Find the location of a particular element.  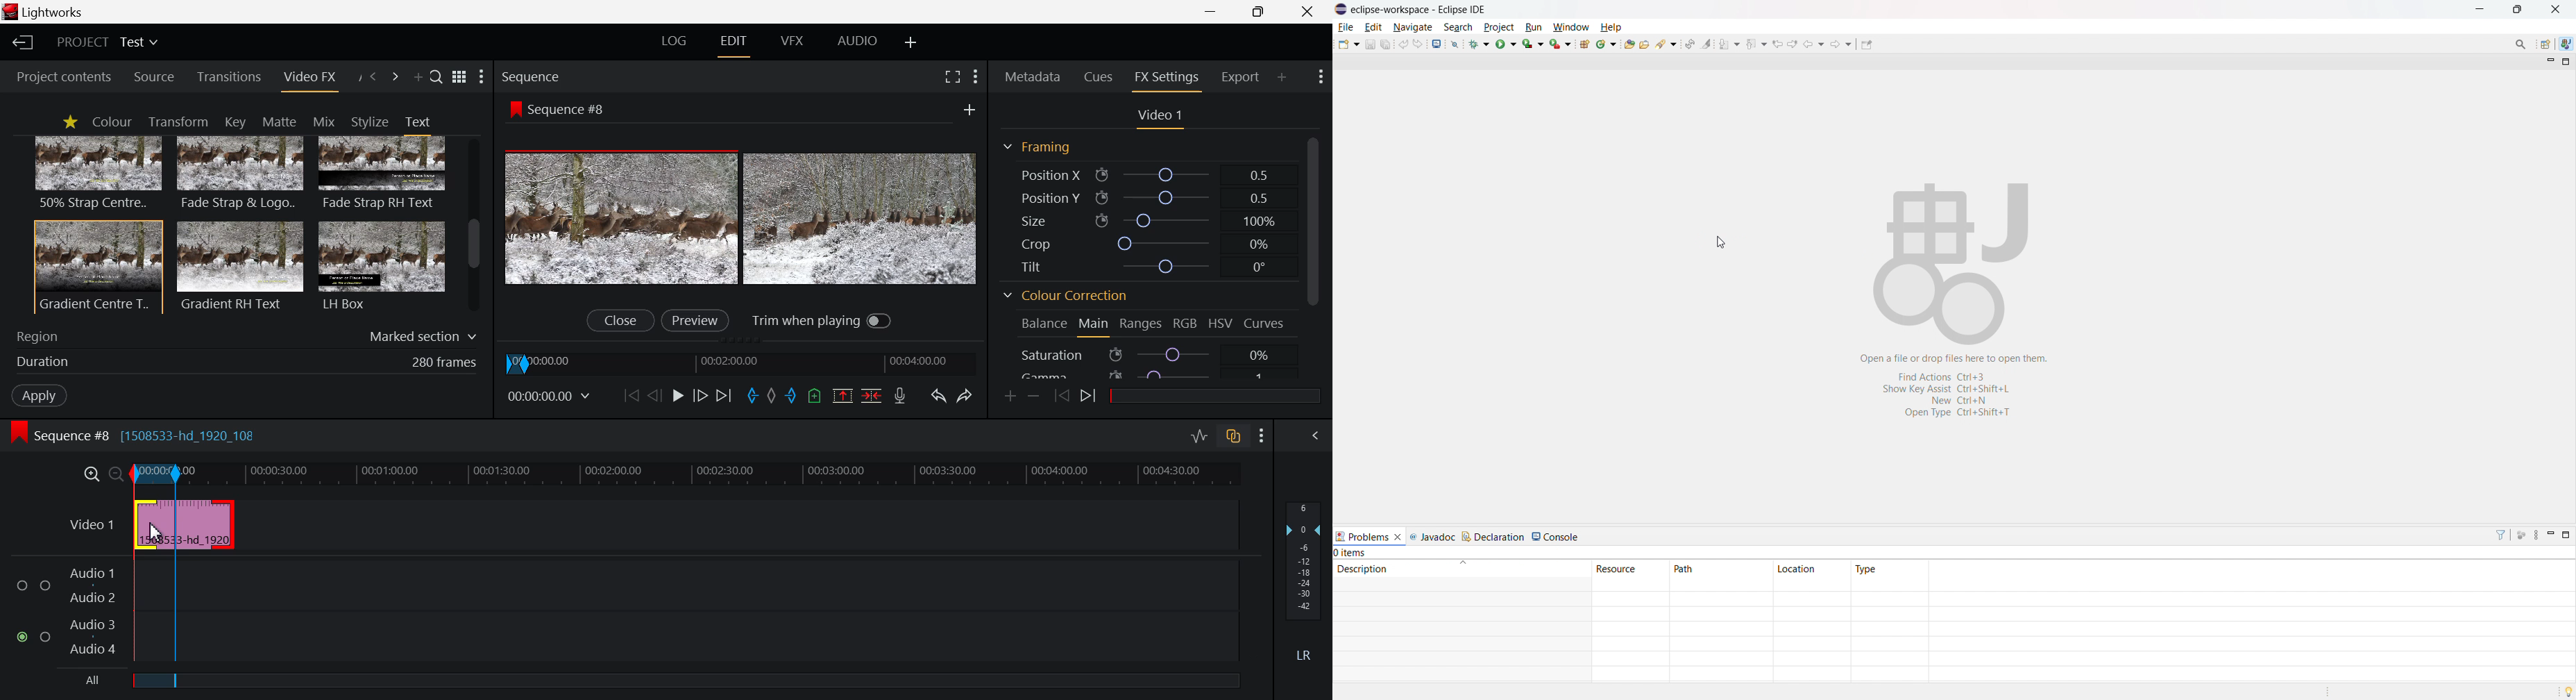

Framing Section is located at coordinates (1042, 147).